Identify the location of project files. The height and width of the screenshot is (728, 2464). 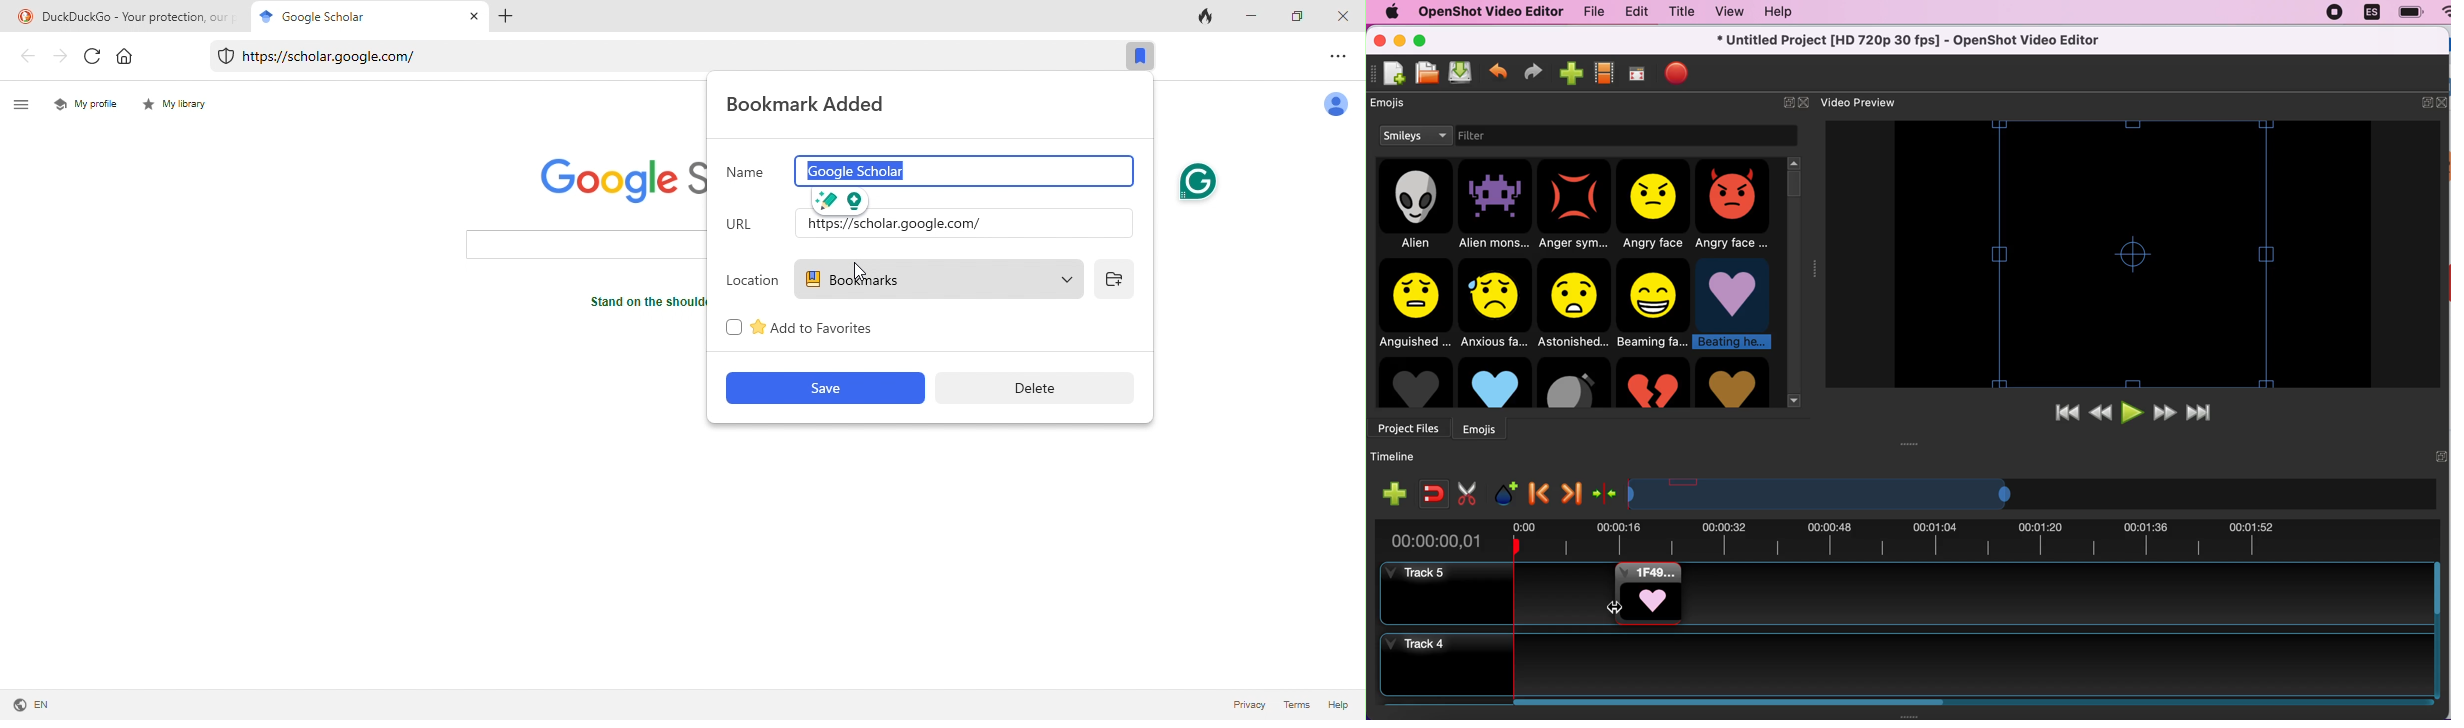
(1411, 425).